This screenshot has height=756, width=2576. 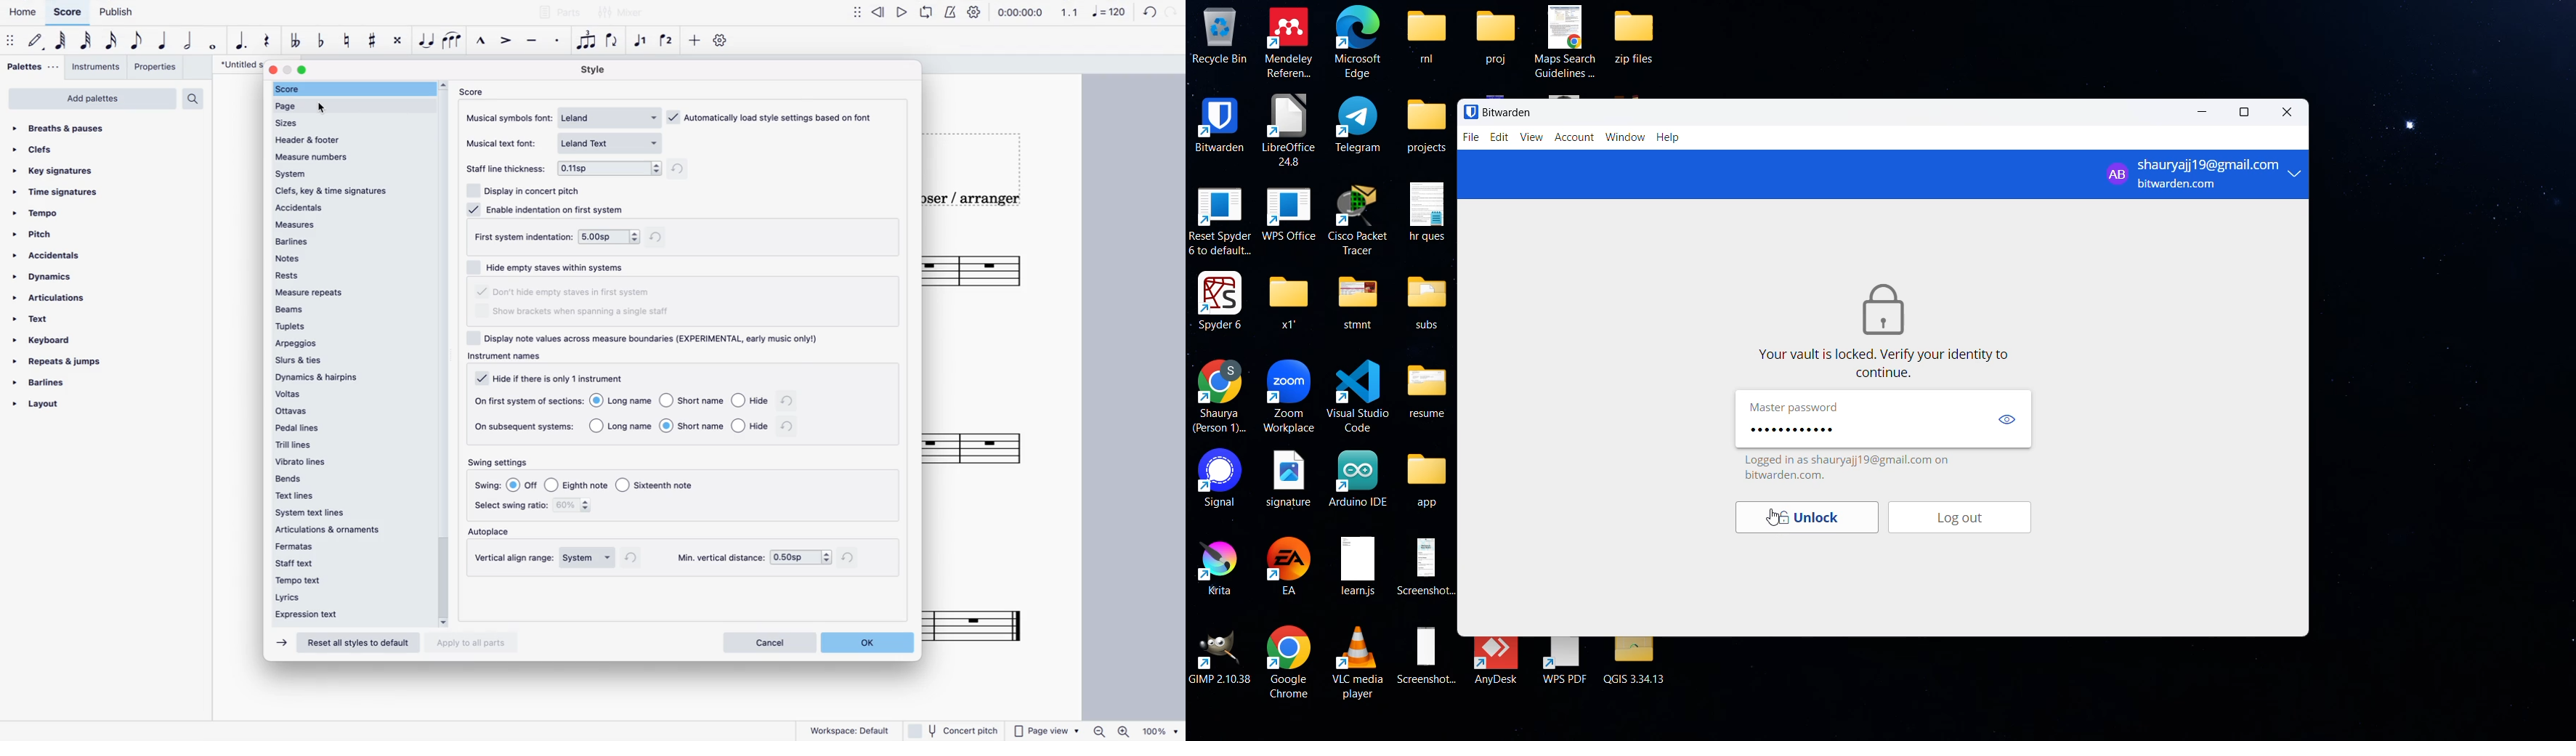 I want to click on account, so click(x=1576, y=138).